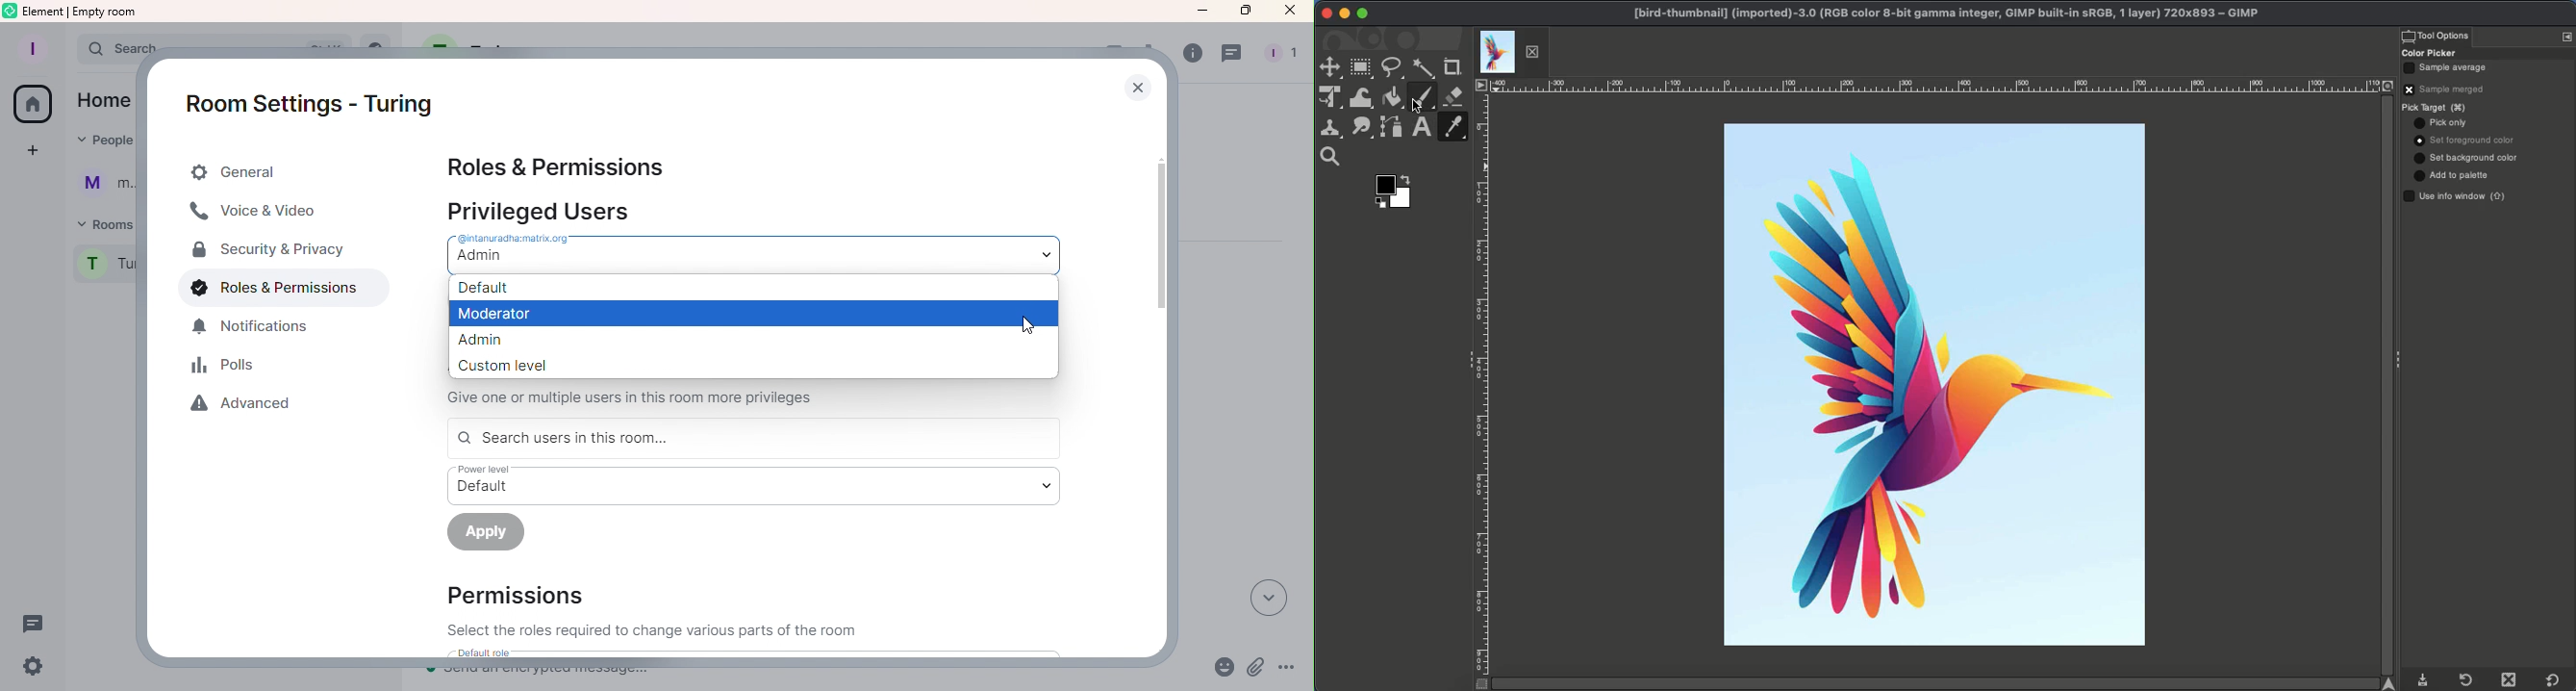  Describe the element at coordinates (106, 141) in the screenshot. I see `People` at that location.